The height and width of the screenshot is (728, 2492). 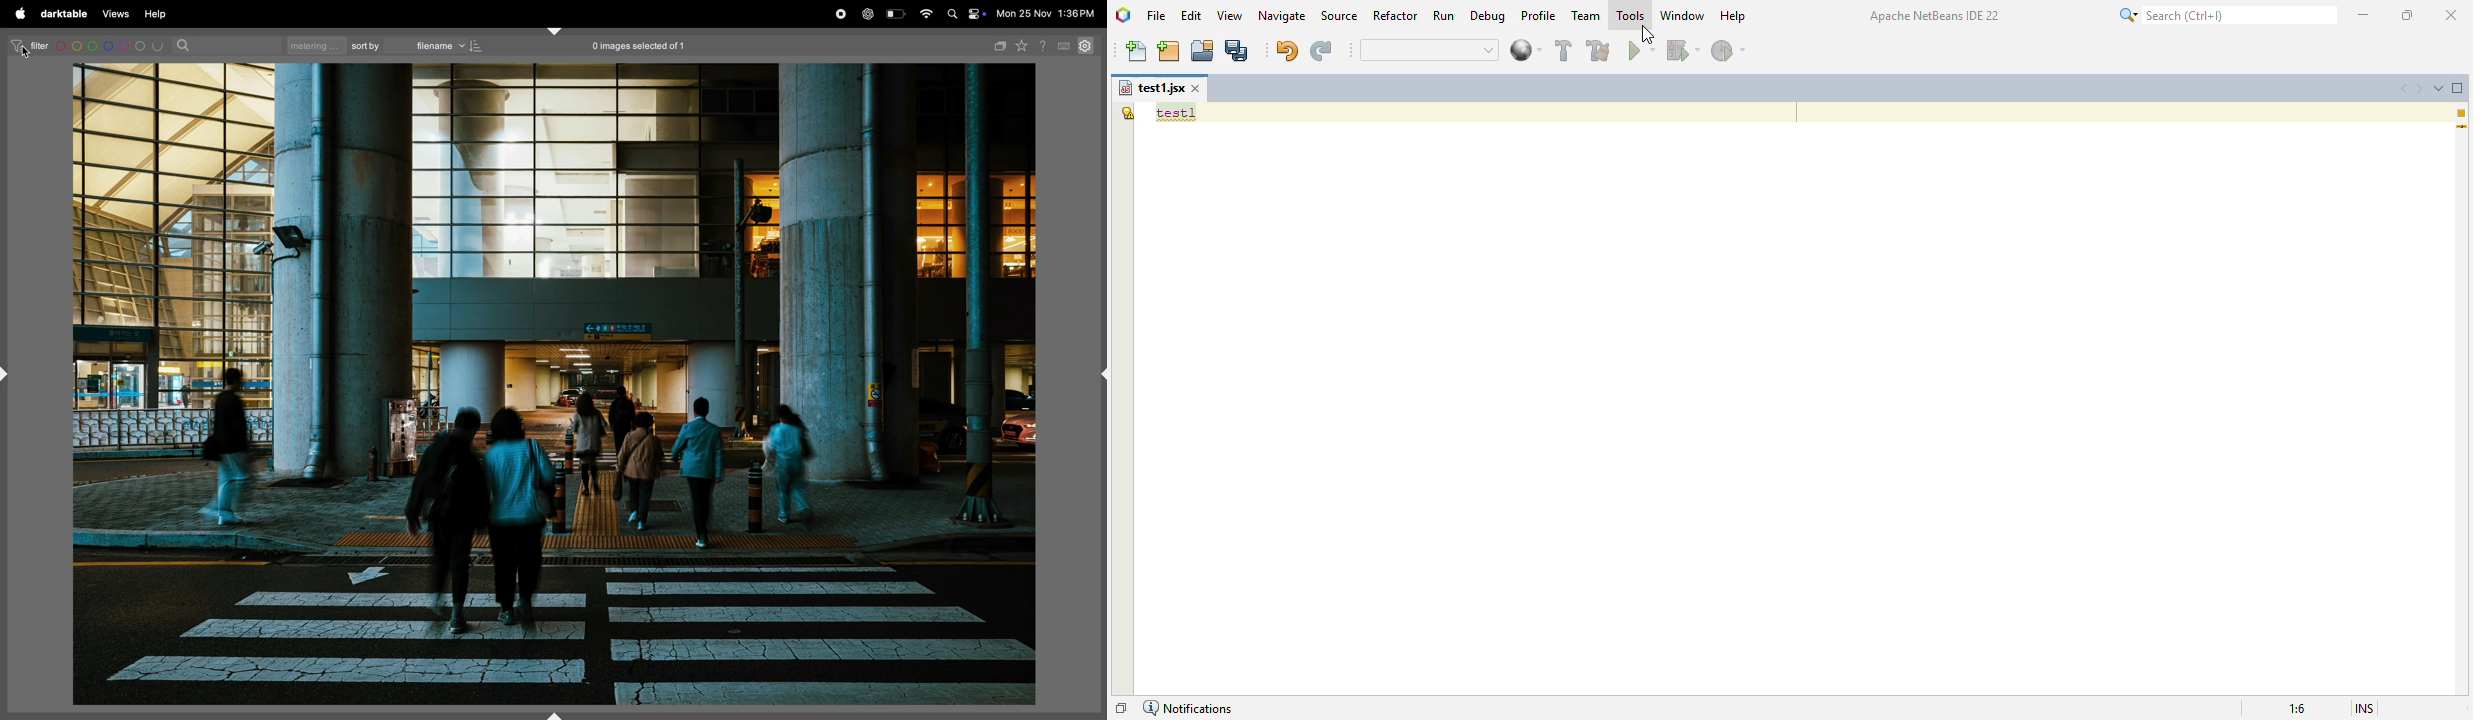 What do you see at coordinates (952, 14) in the screenshot?
I see `spotlight search` at bounding box center [952, 14].